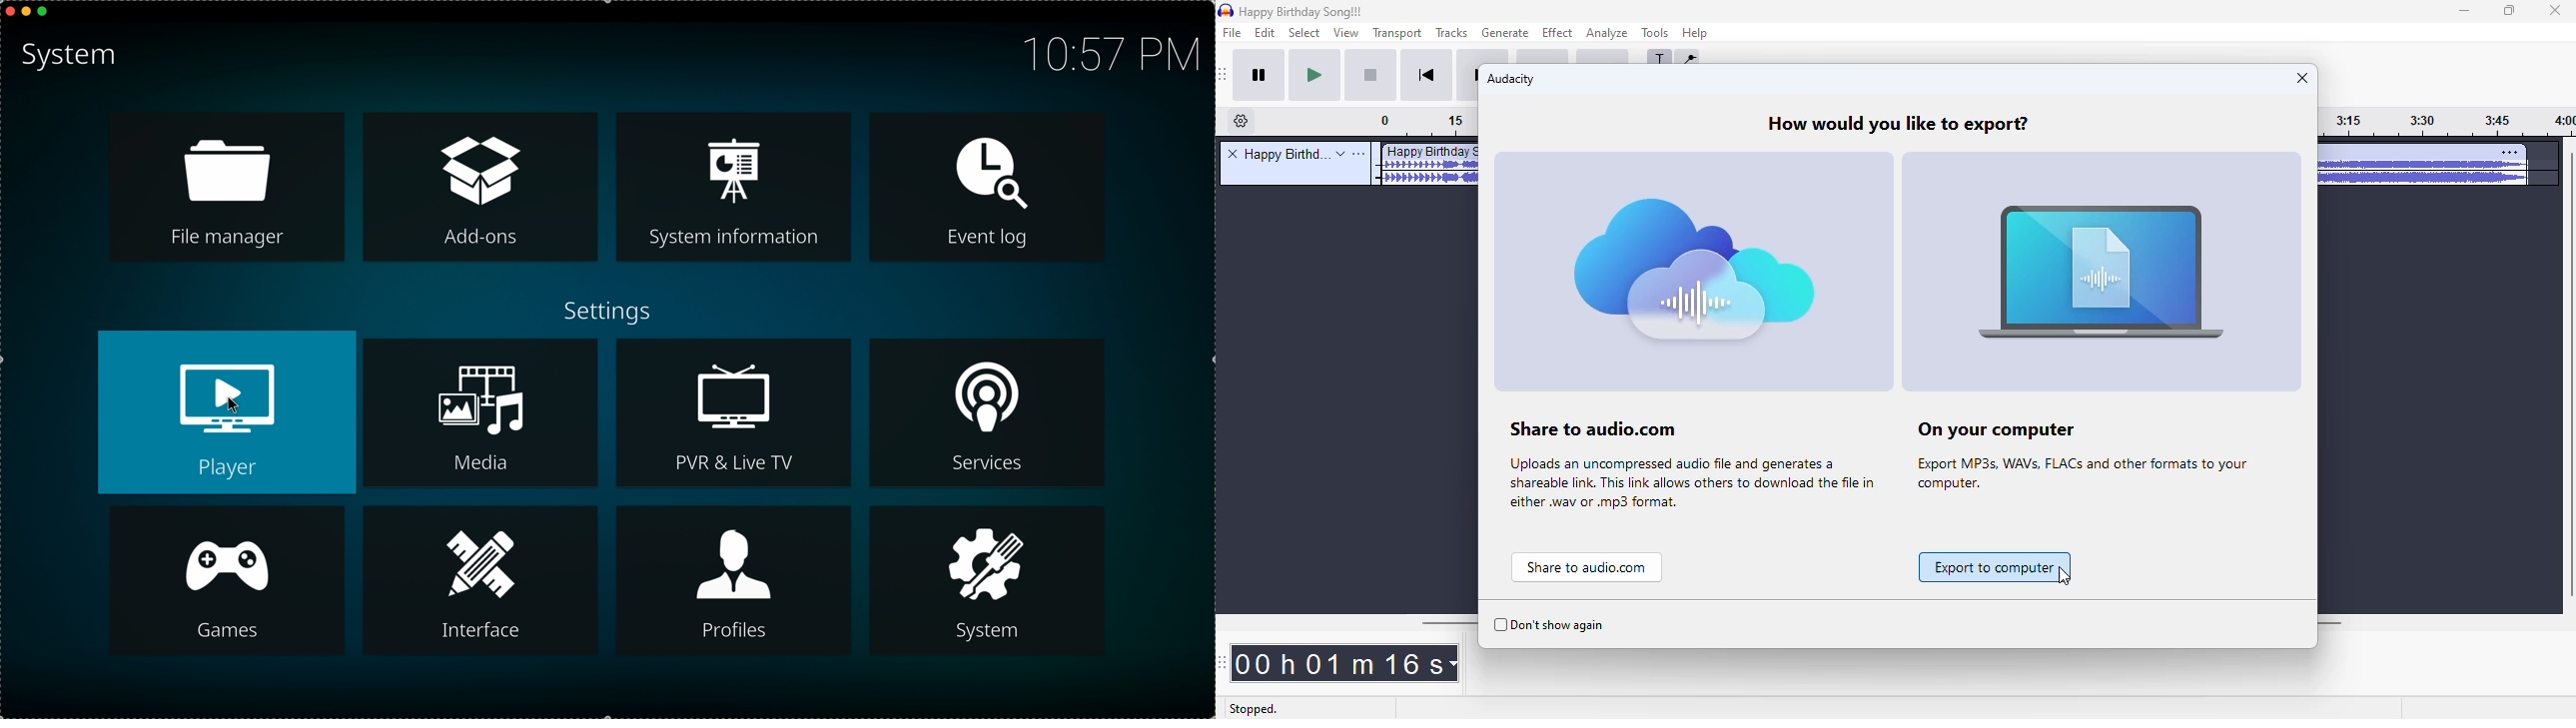  What do you see at coordinates (735, 415) in the screenshot?
I see `PVR & live tv` at bounding box center [735, 415].